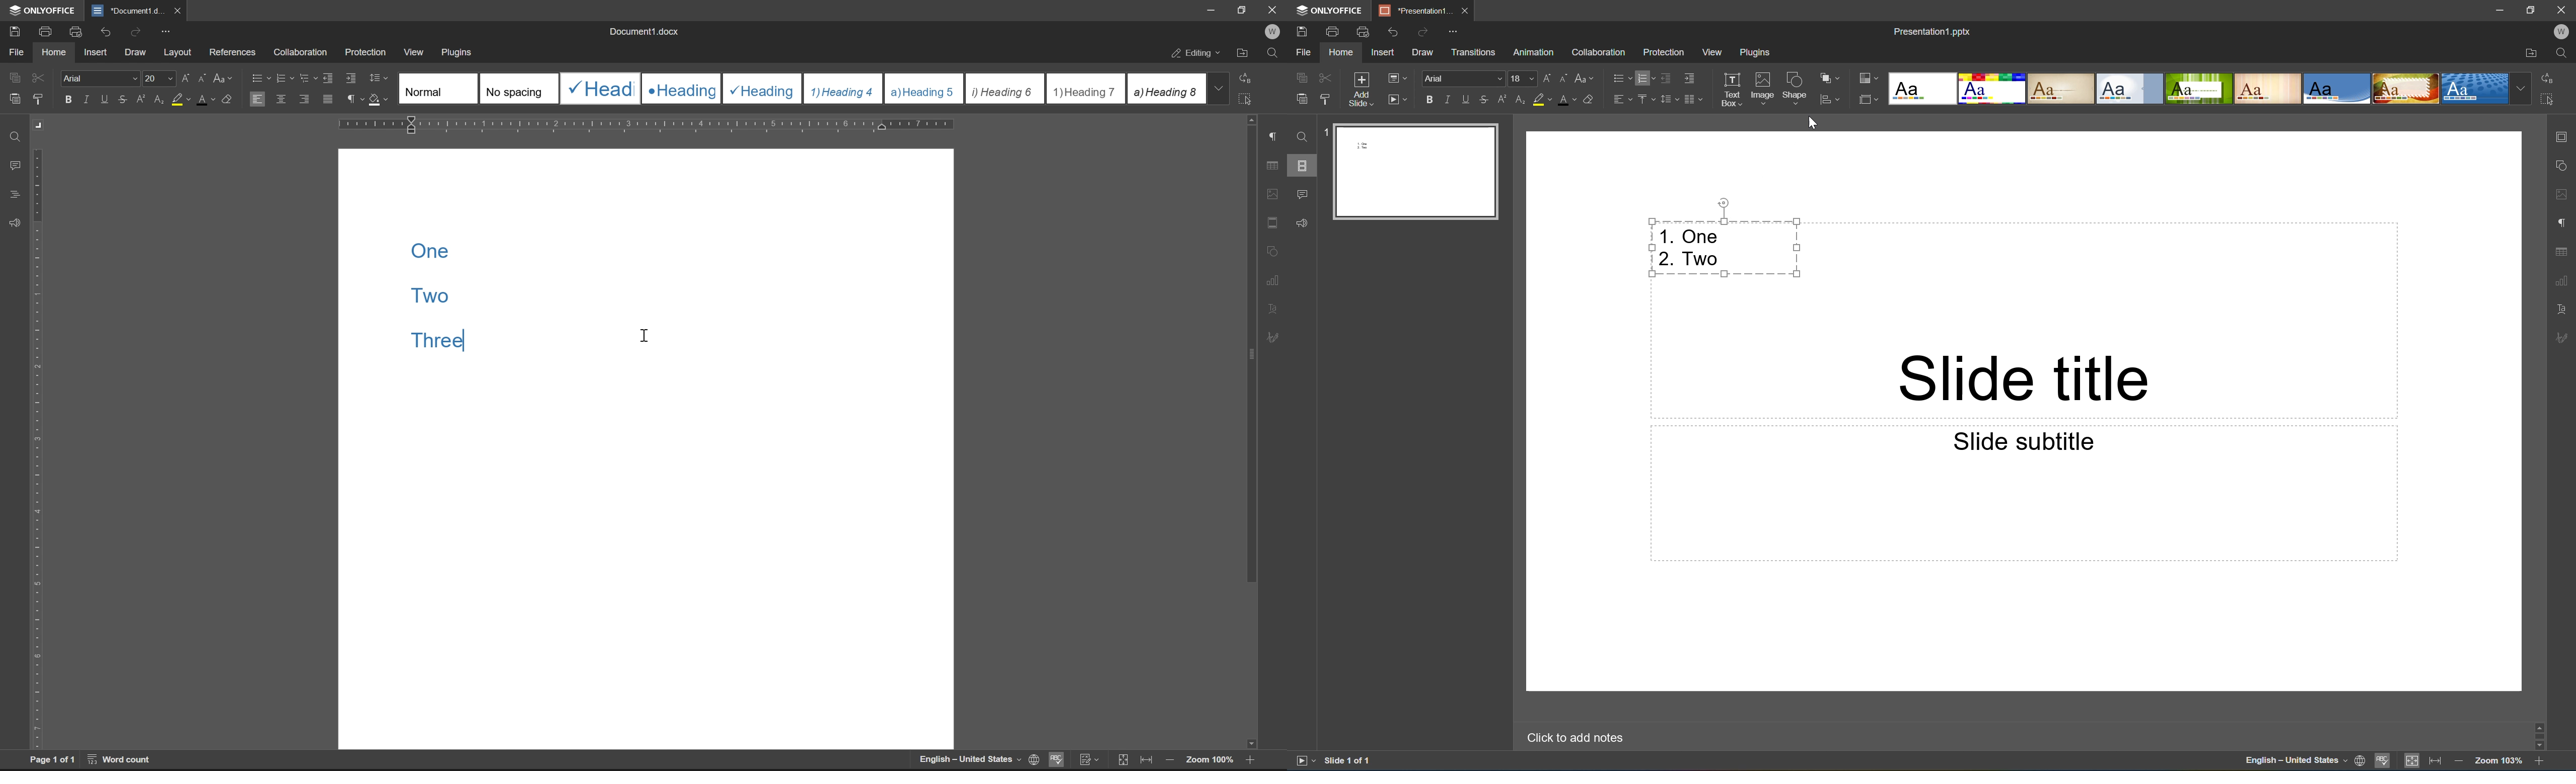 The width and height of the screenshot is (2576, 784). Describe the element at coordinates (206, 99) in the screenshot. I see `font color` at that location.